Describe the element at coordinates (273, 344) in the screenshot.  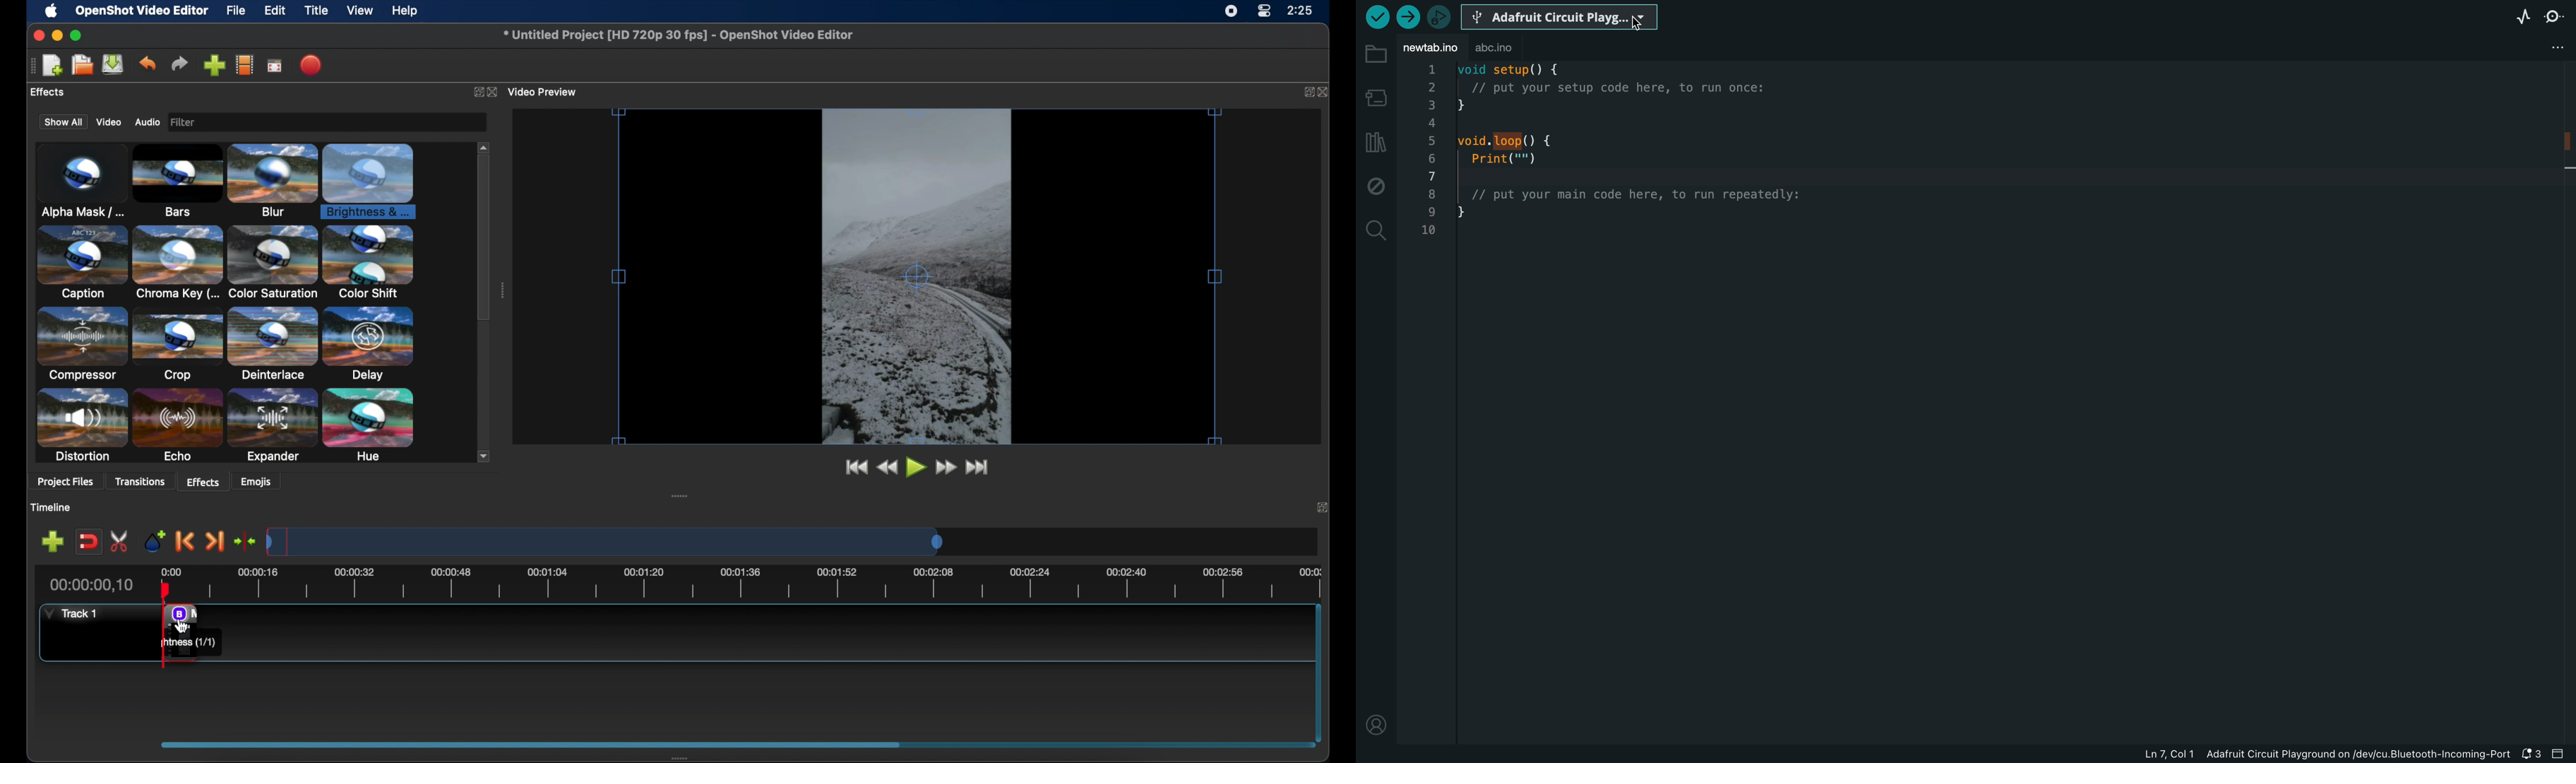
I see `deinterlace` at that location.